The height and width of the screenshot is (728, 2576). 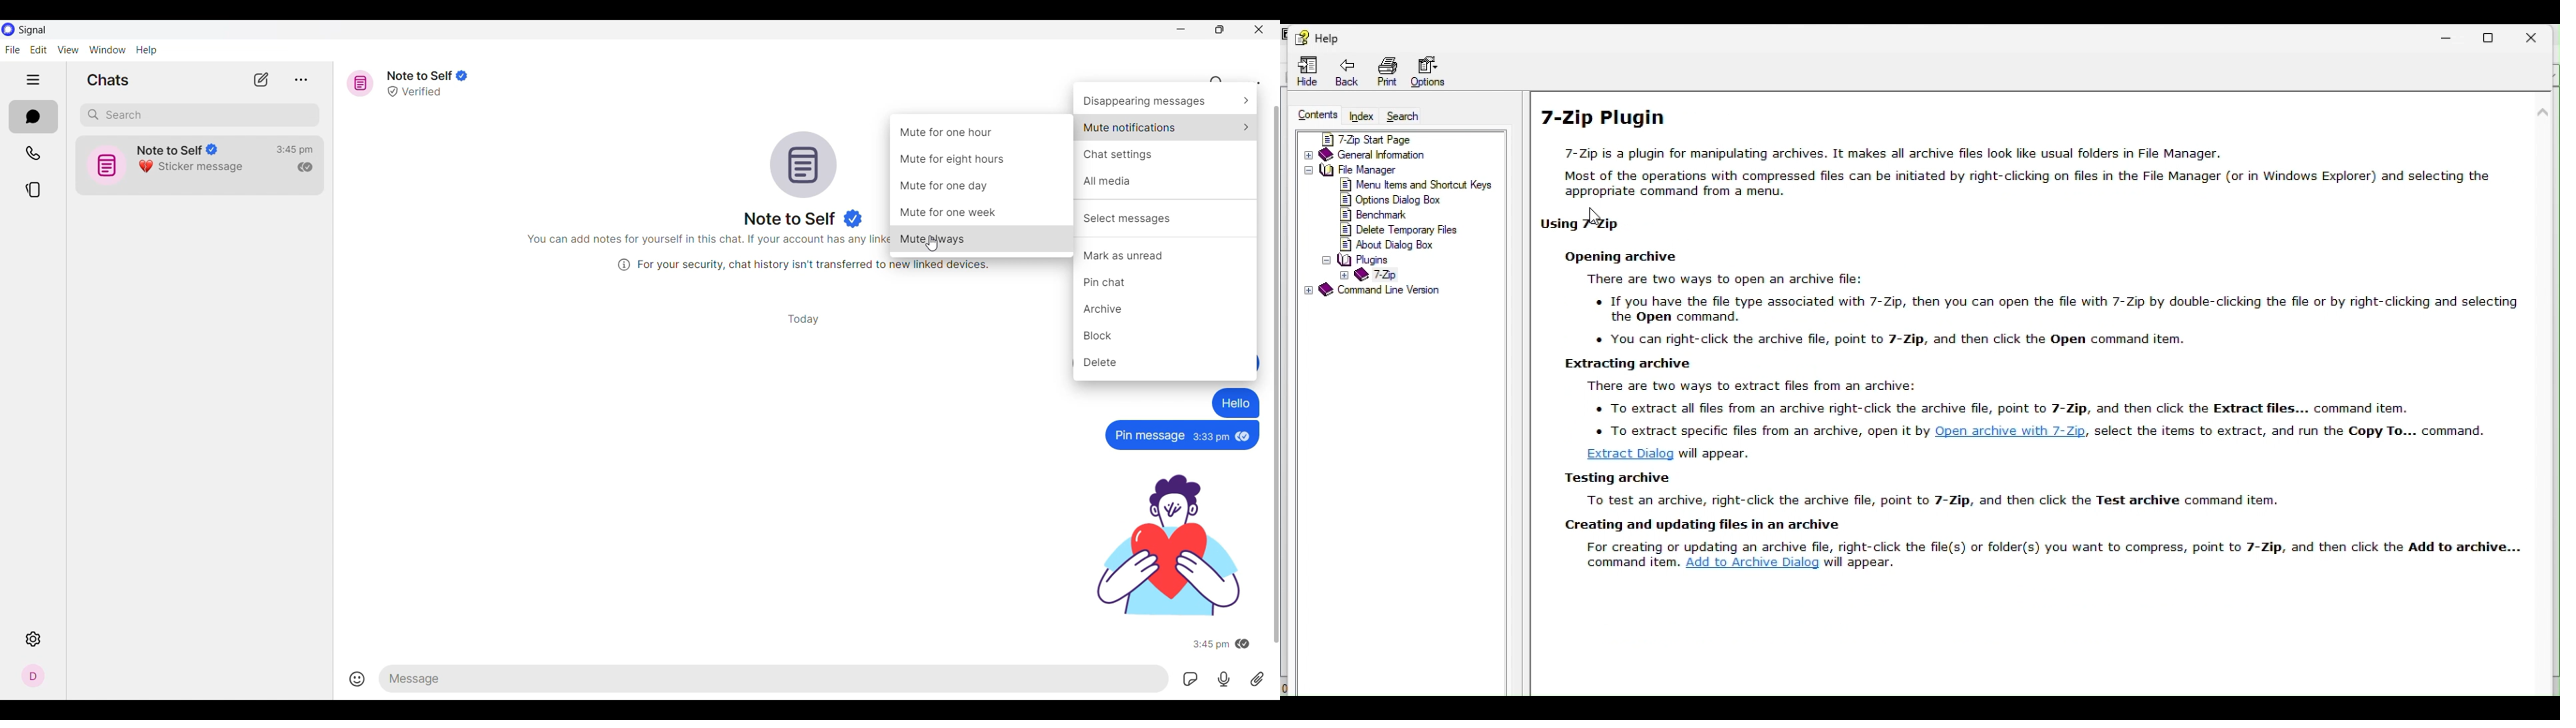 What do you see at coordinates (1165, 101) in the screenshot?
I see `Disappearing message options` at bounding box center [1165, 101].